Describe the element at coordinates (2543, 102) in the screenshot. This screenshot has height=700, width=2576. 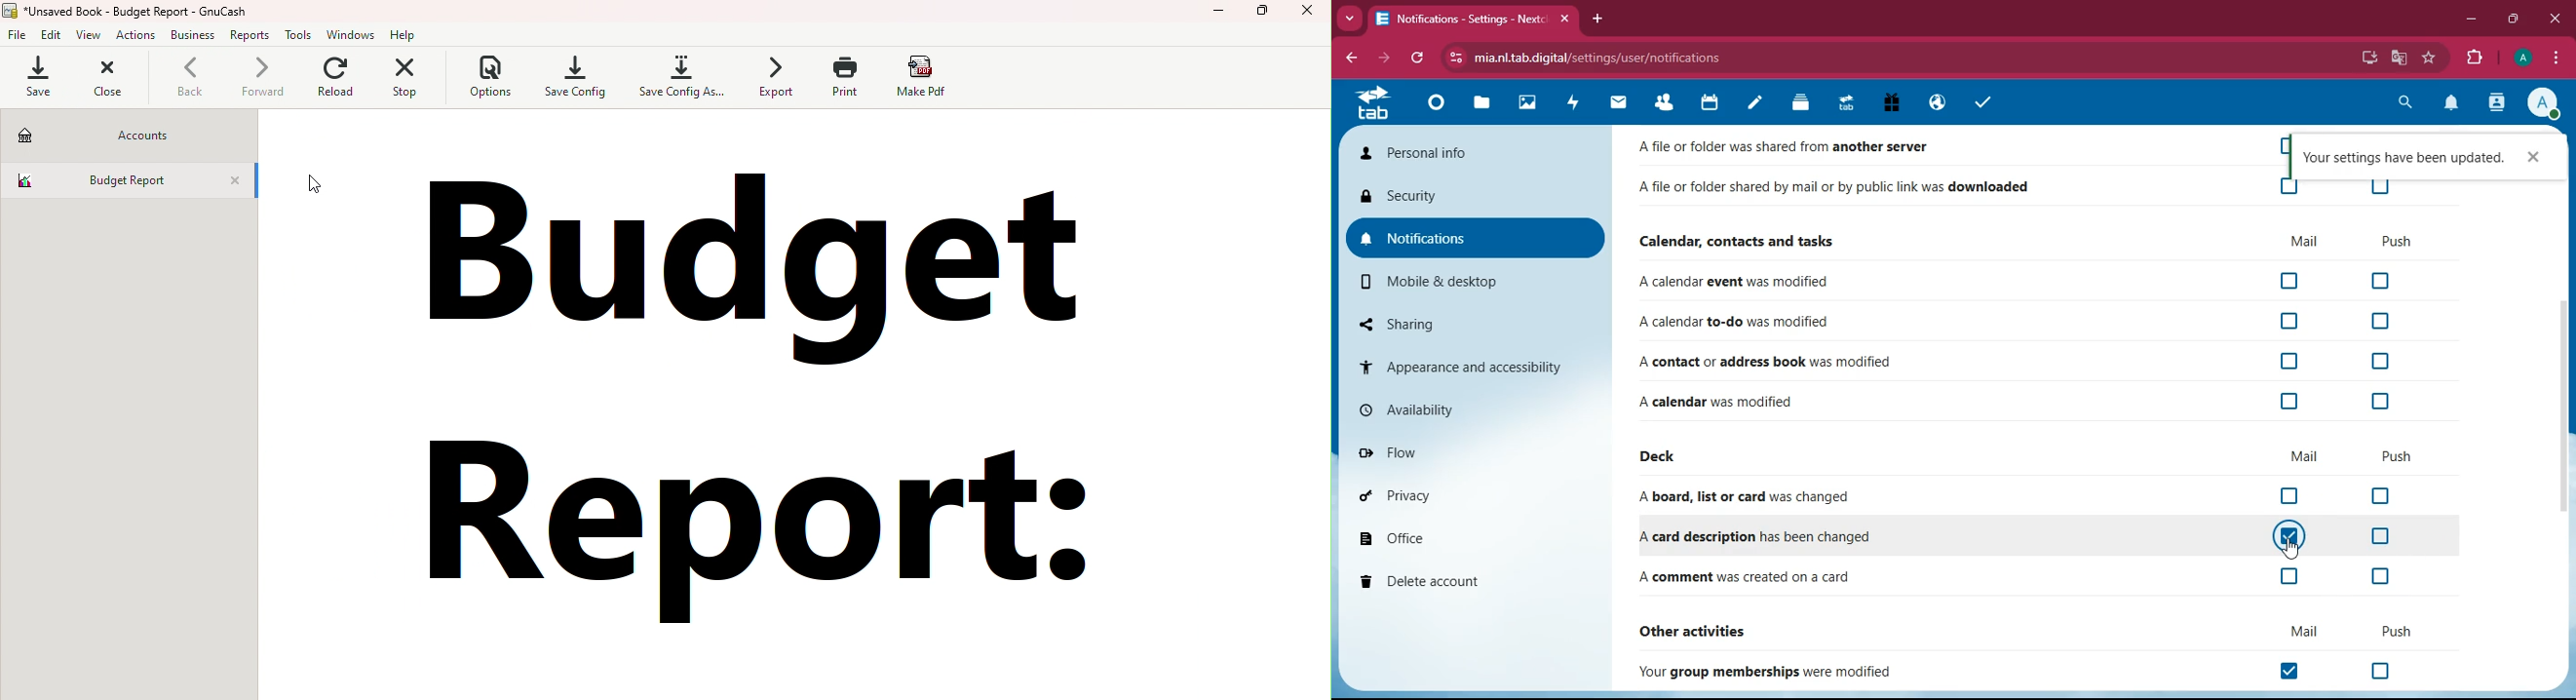
I see `Account` at that location.